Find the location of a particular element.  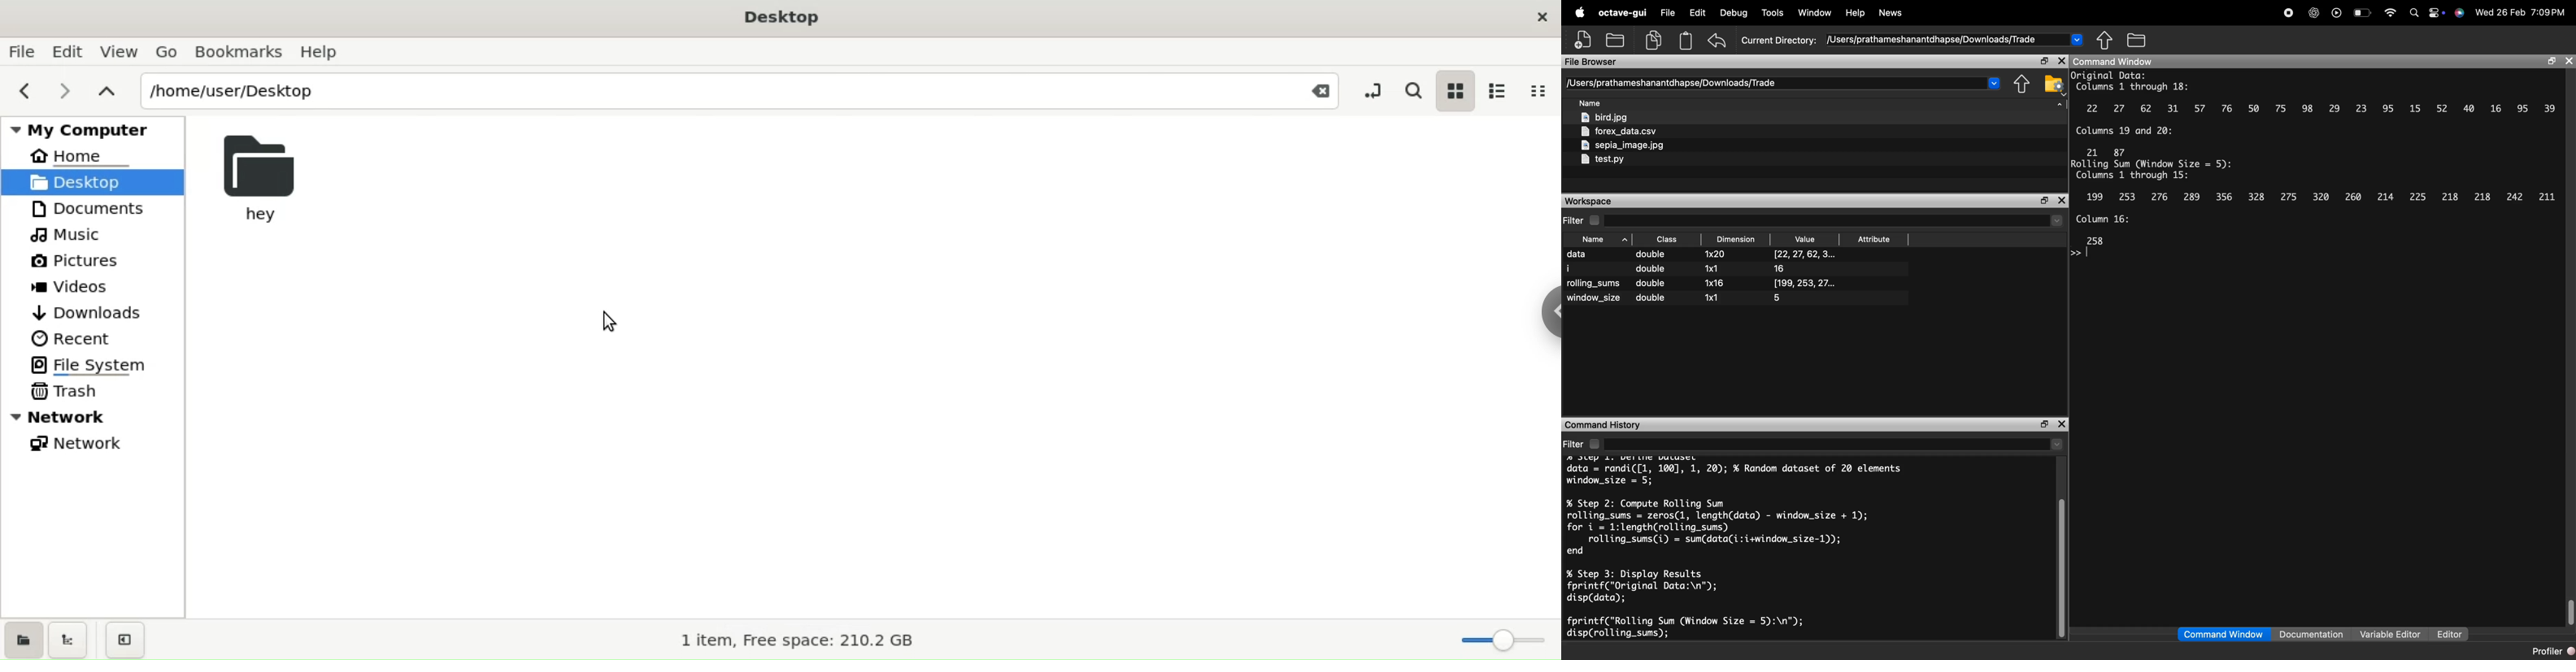

sort by name is located at coordinates (1593, 104).